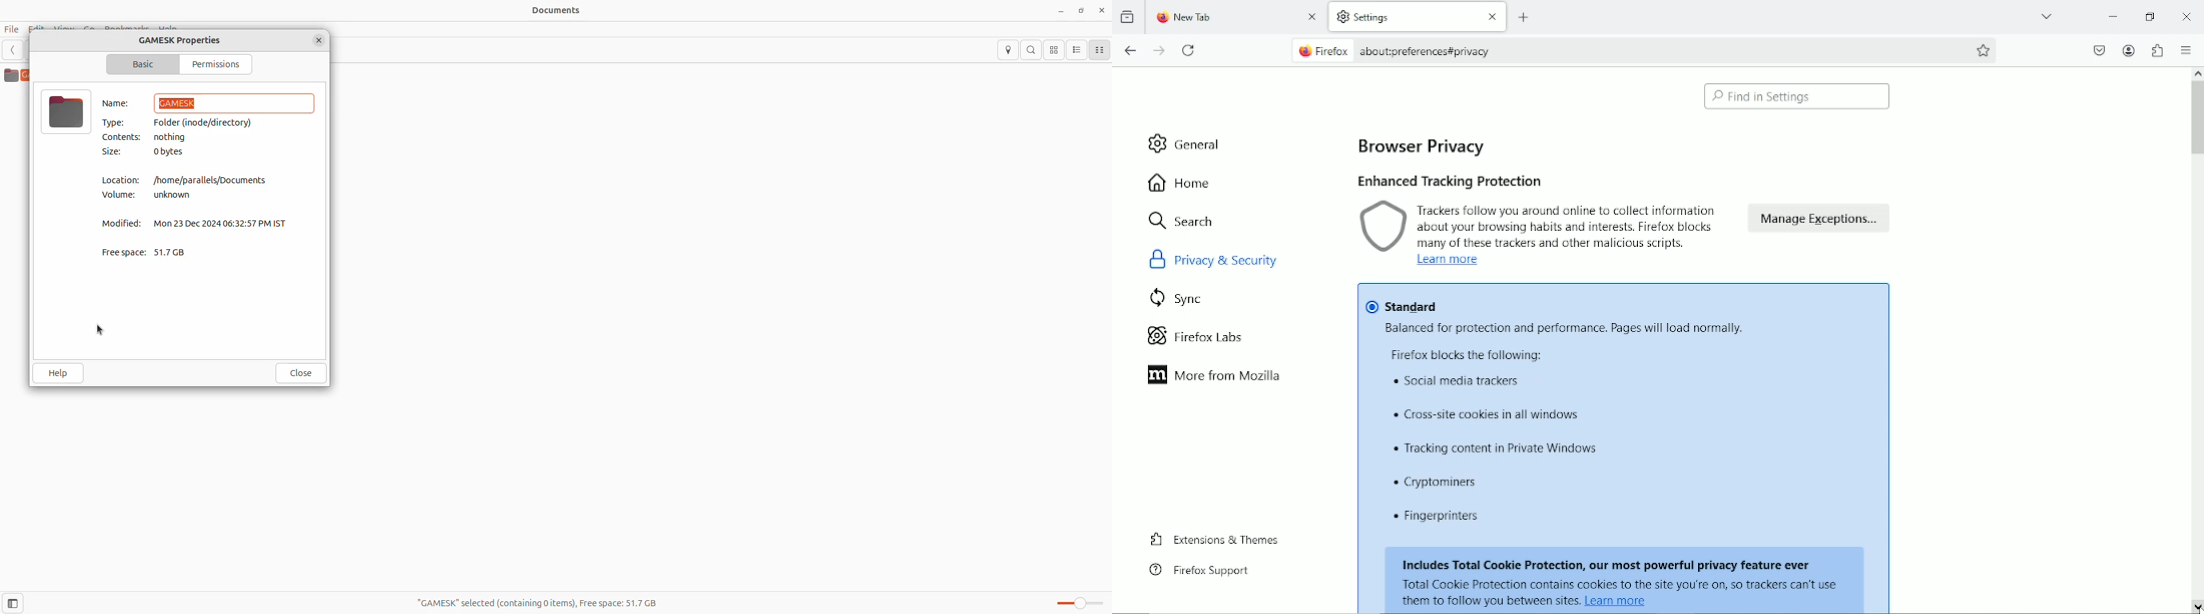  What do you see at coordinates (1623, 585) in the screenshot?
I see `Total Cookie Protection contains cookies to the site you're on, so trackers can't use.` at bounding box center [1623, 585].